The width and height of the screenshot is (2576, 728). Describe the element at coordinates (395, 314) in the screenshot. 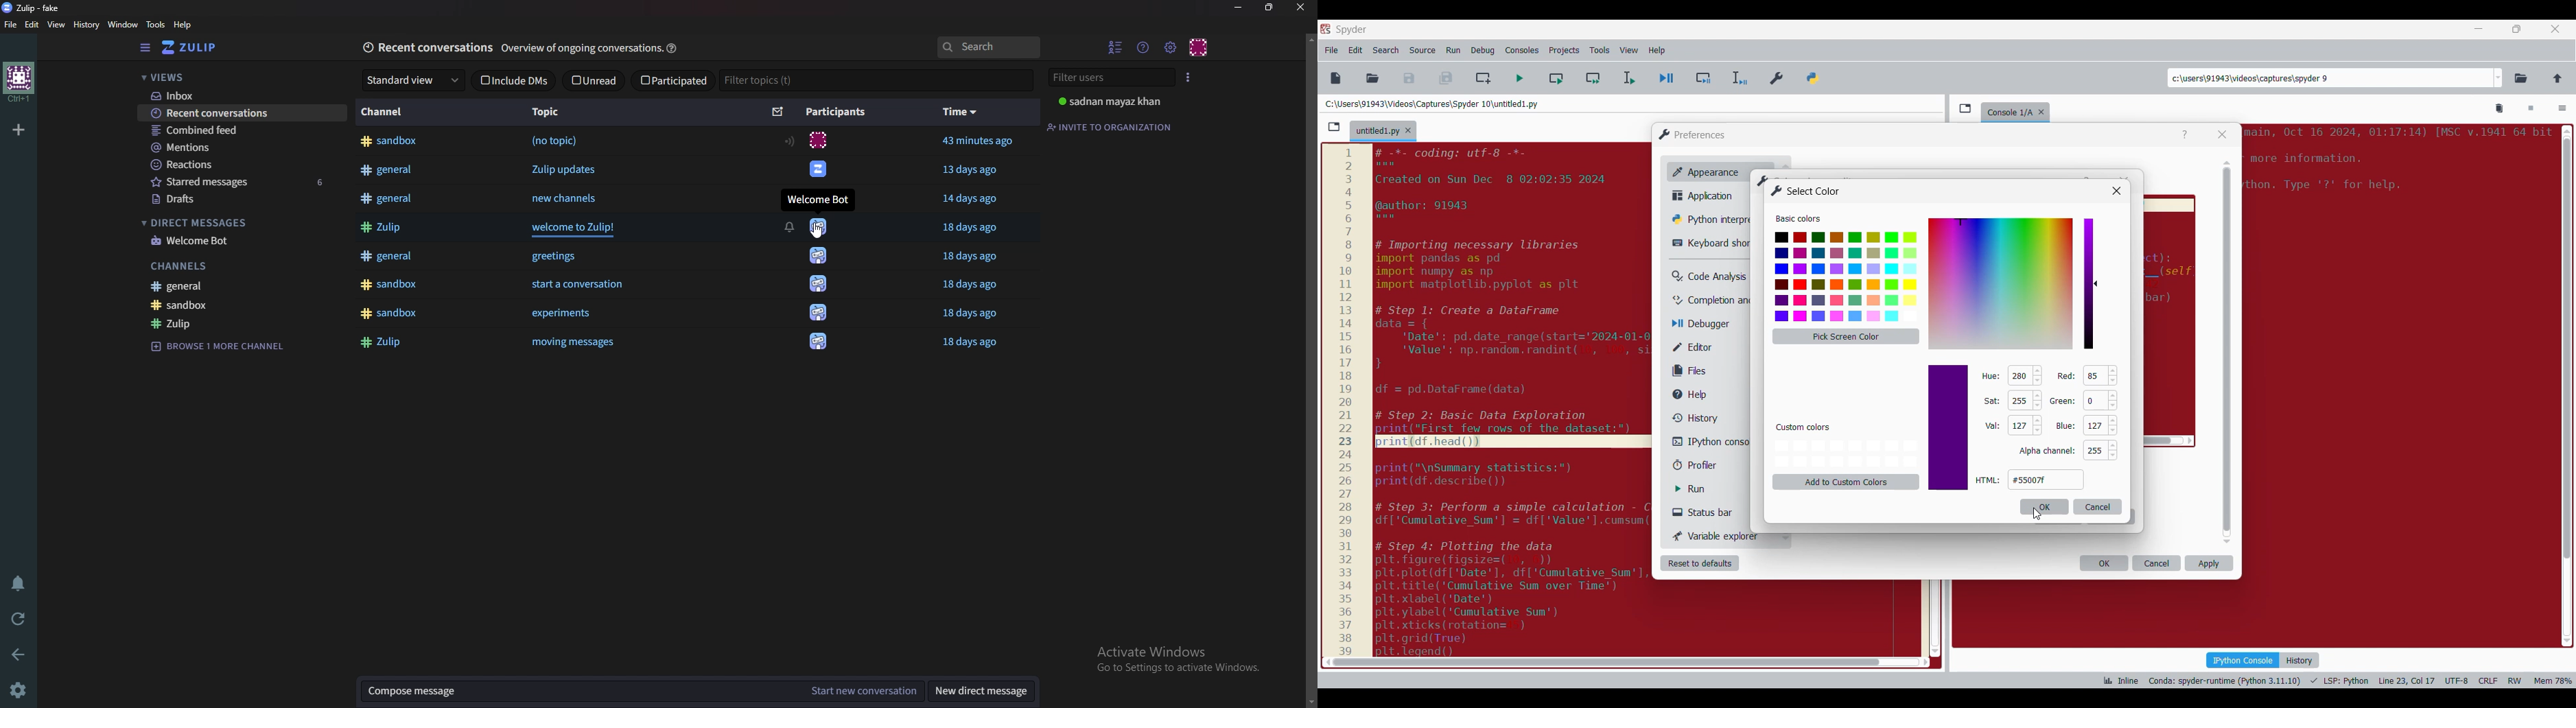

I see `#sandbox` at that location.